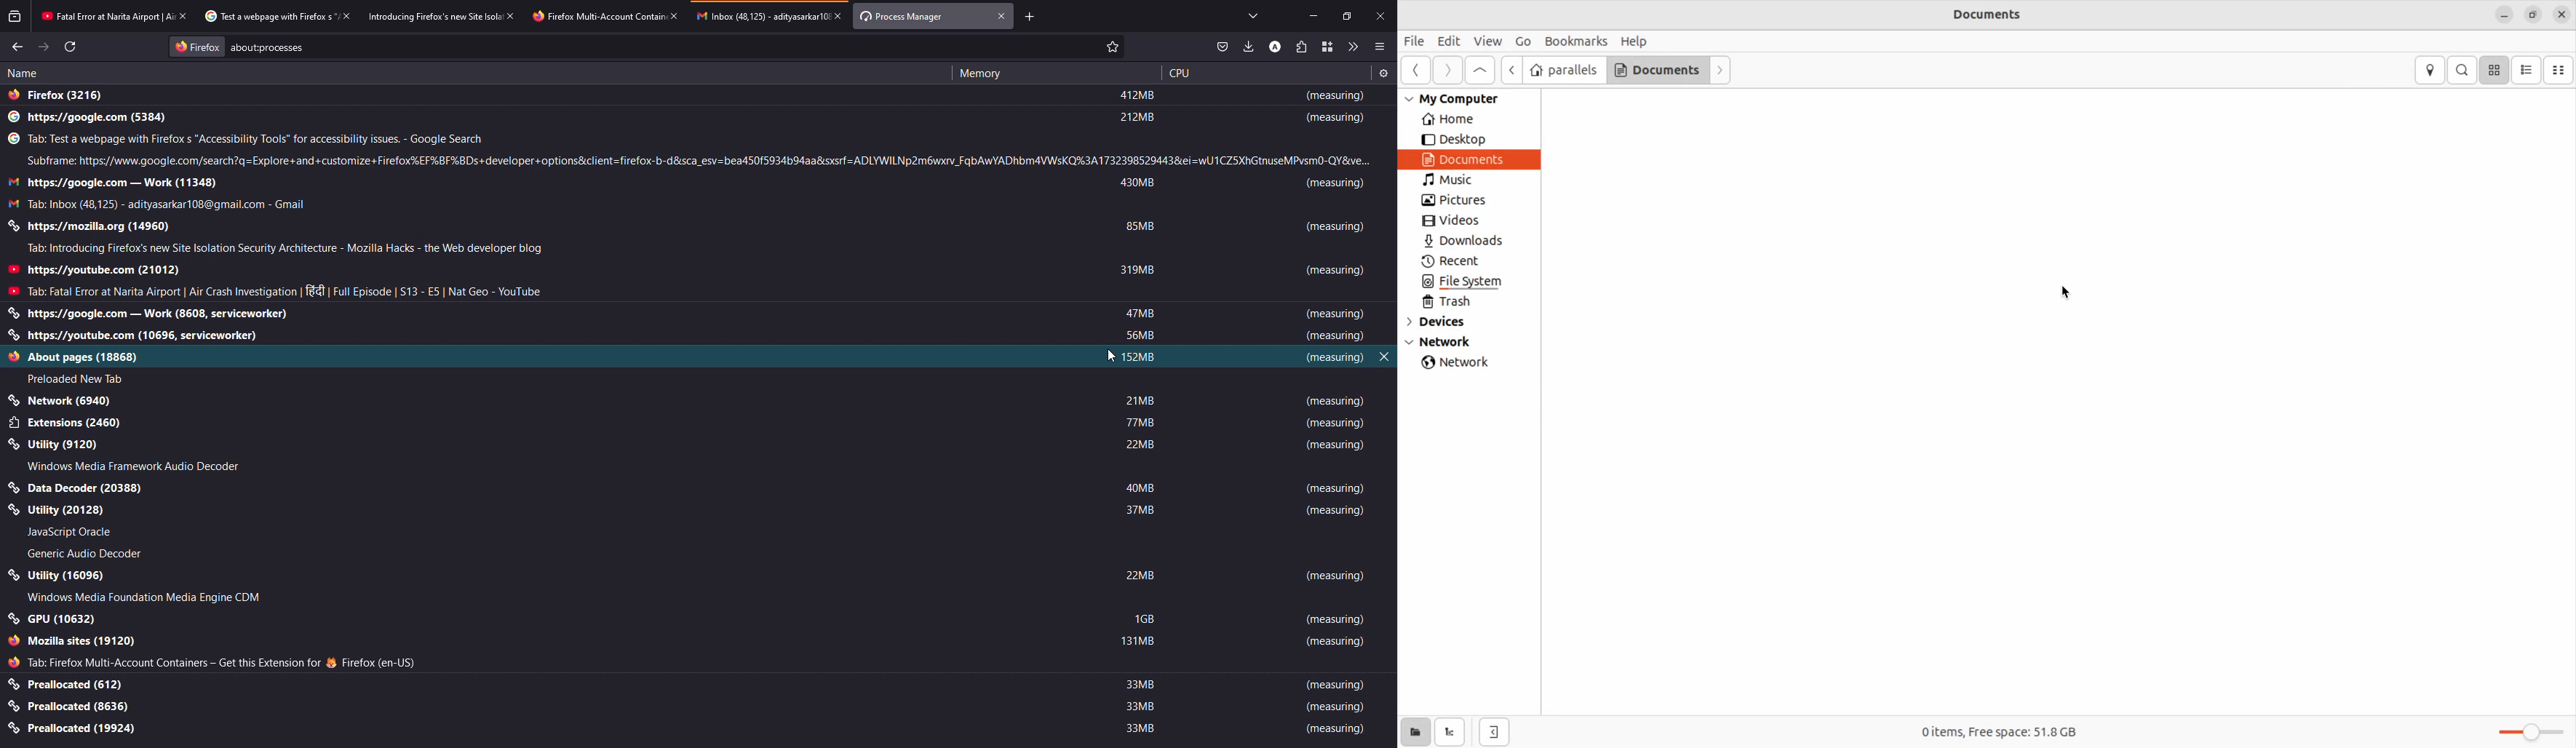  What do you see at coordinates (429, 19) in the screenshot?
I see `Introducing Firefox's new site` at bounding box center [429, 19].